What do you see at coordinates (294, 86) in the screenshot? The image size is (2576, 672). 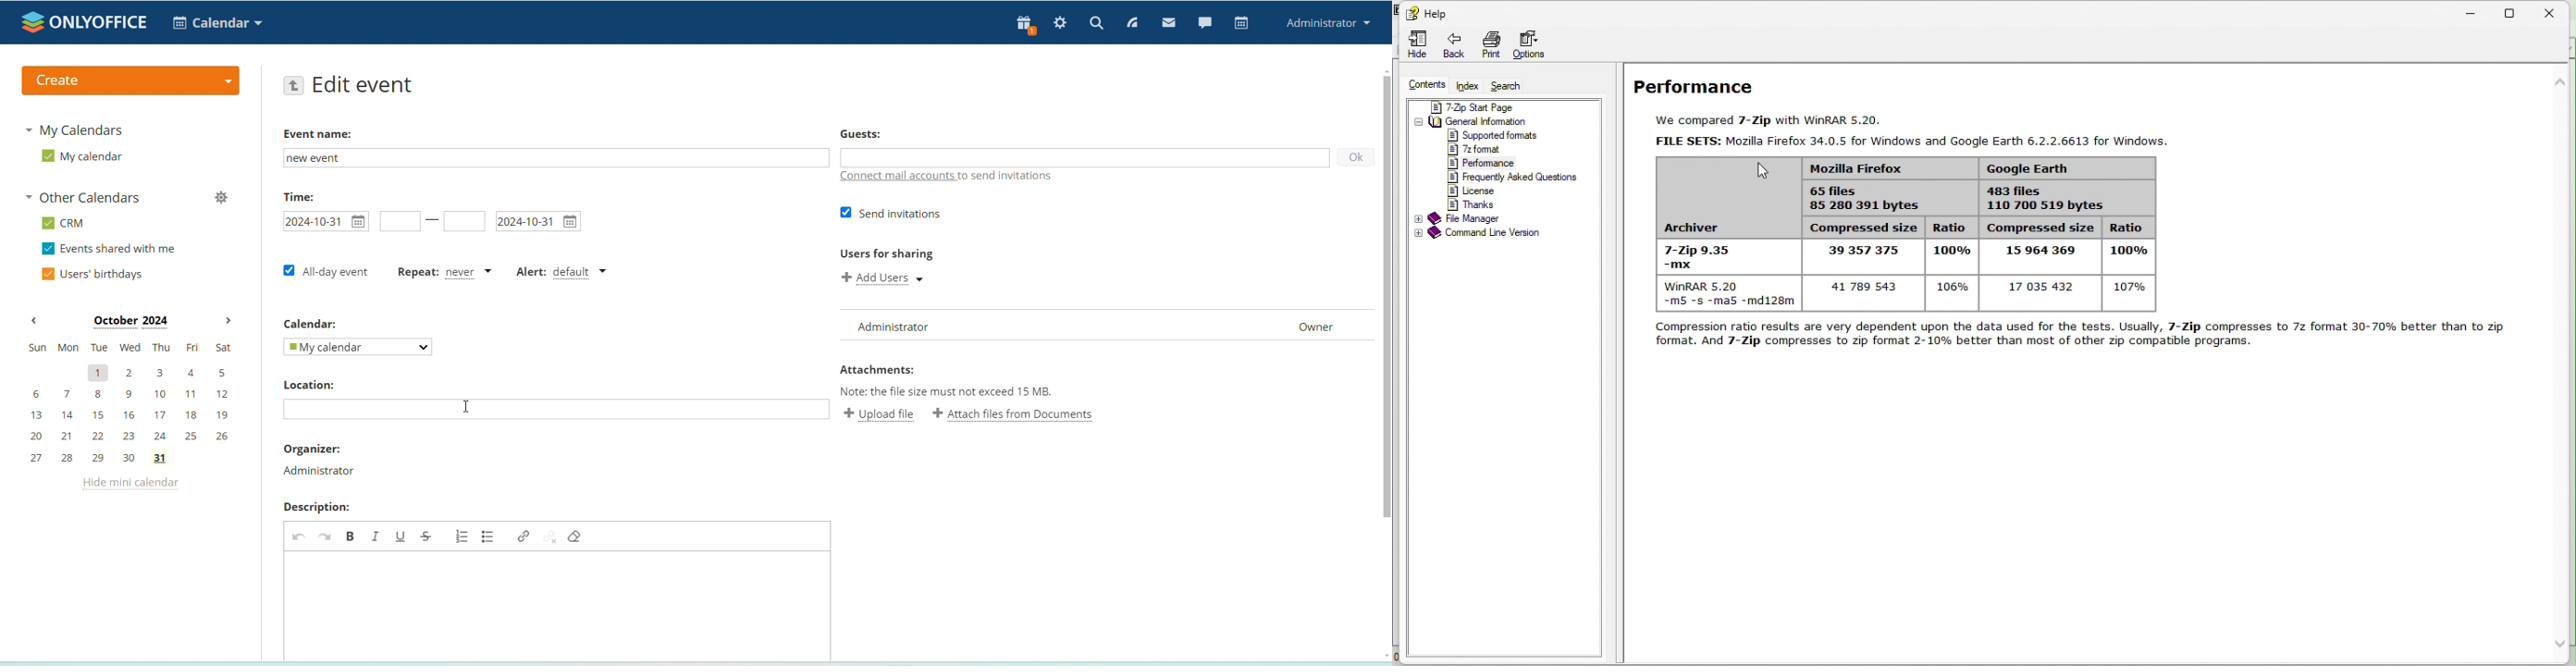 I see `go back` at bounding box center [294, 86].